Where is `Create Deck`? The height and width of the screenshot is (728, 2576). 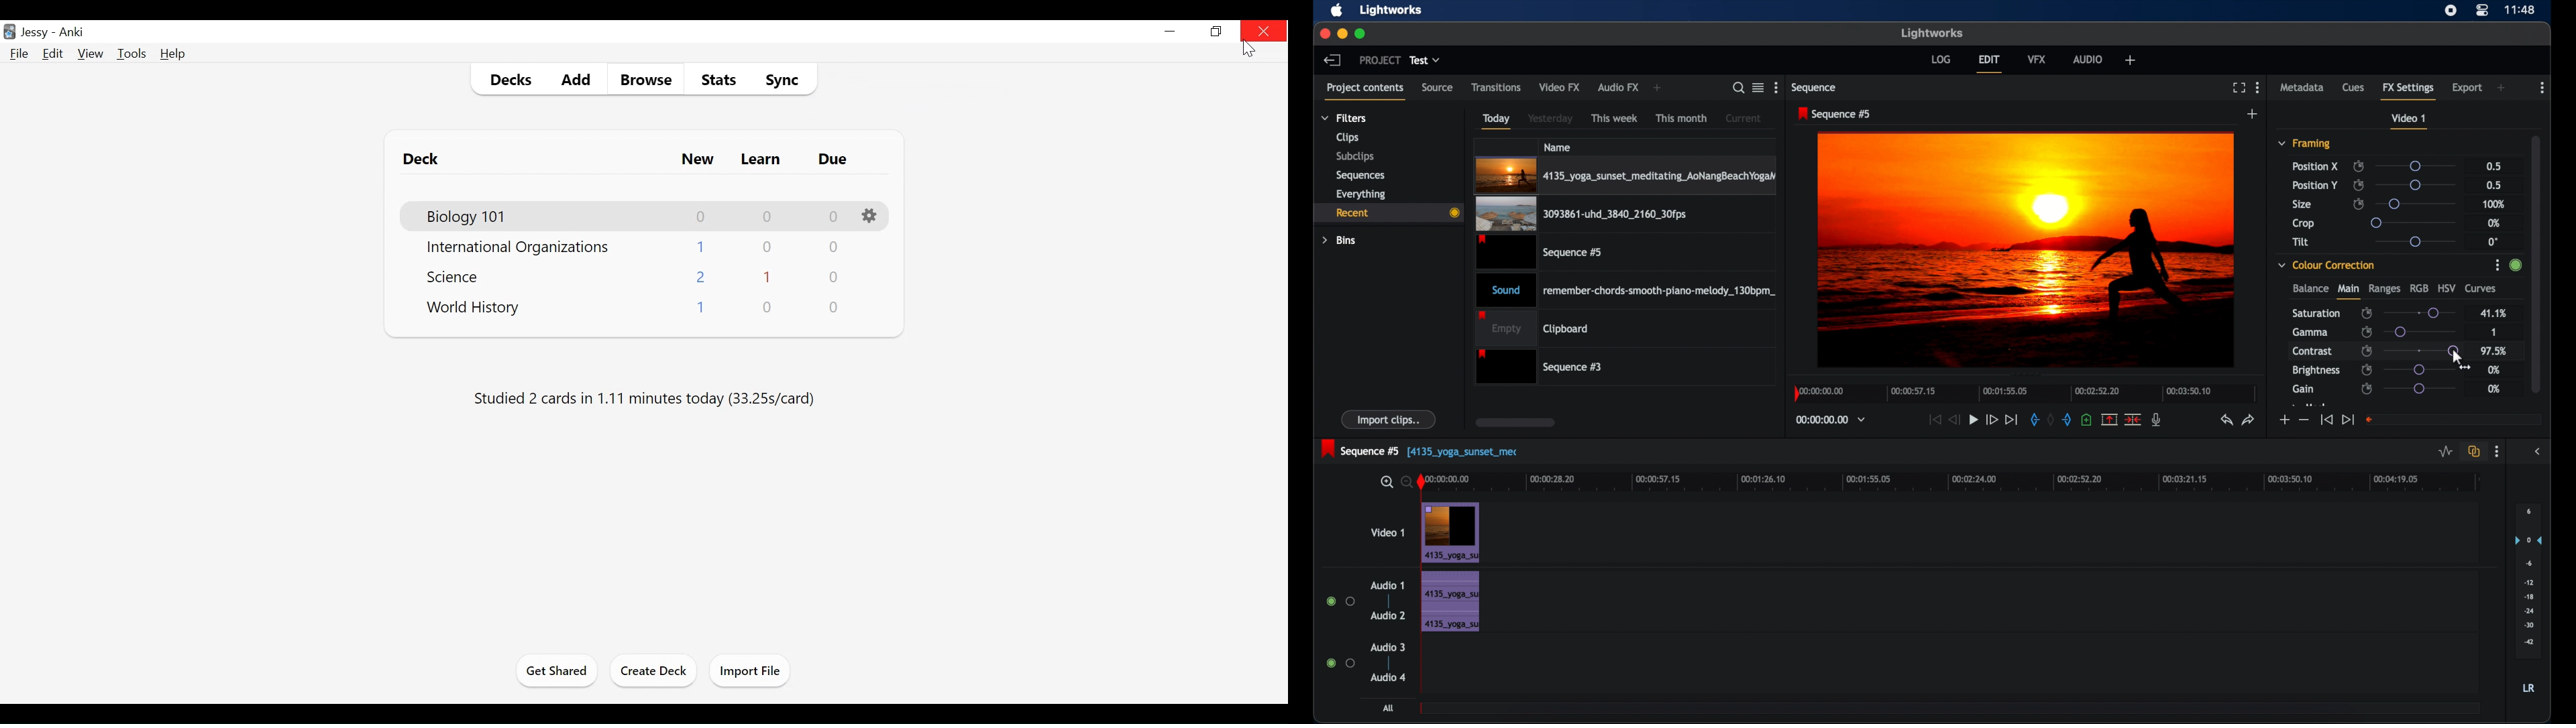 Create Deck is located at coordinates (657, 670).